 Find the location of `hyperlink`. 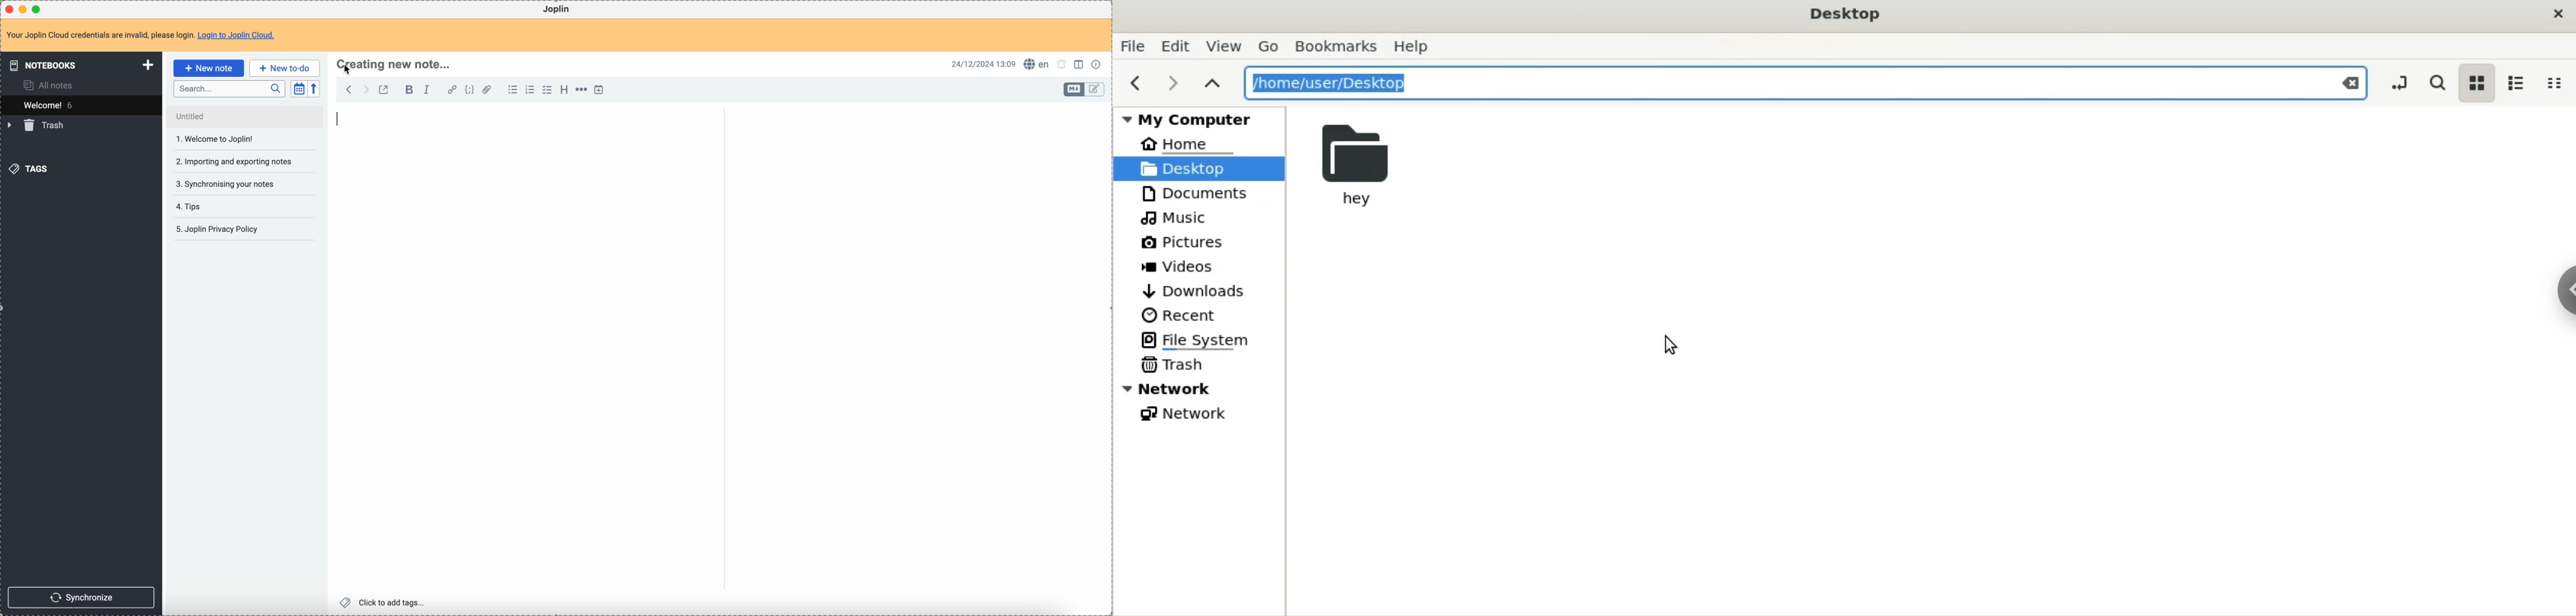

hyperlink is located at coordinates (451, 90).